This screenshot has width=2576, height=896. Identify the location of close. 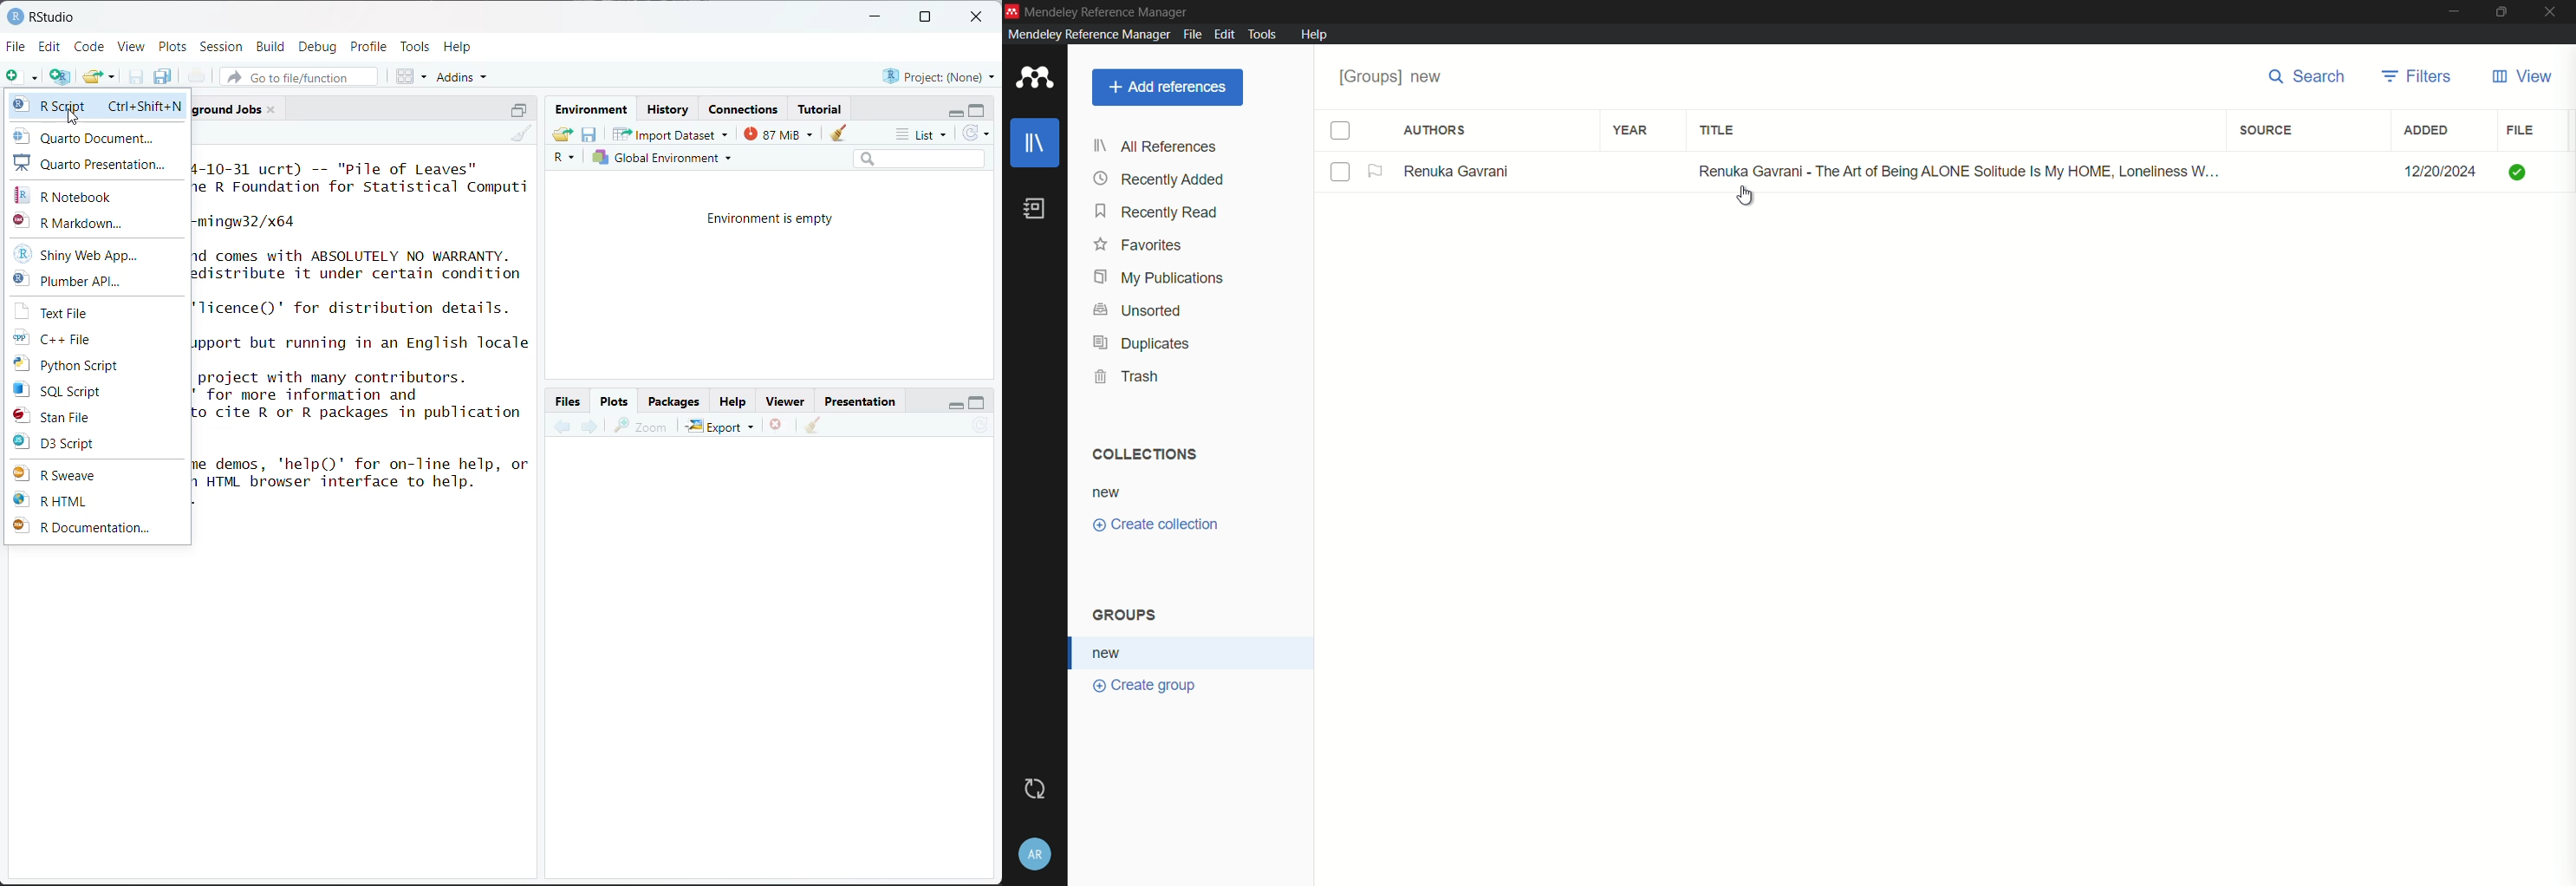
(979, 17).